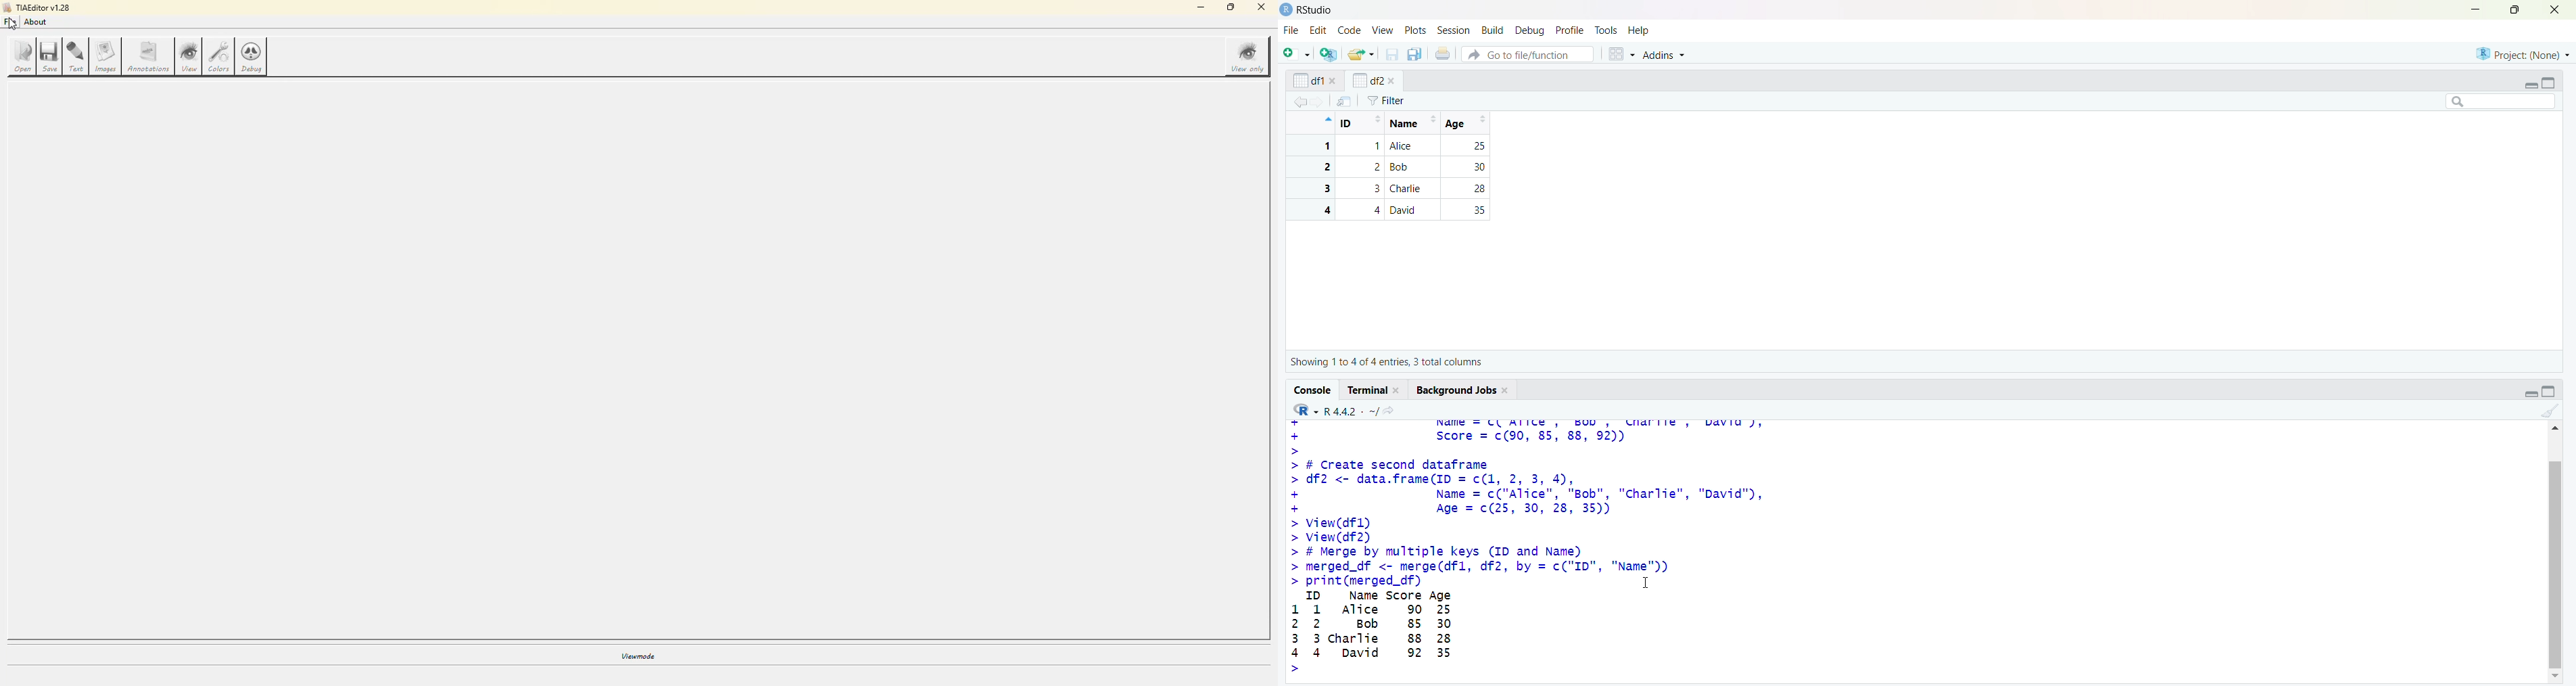 Image resolution: width=2576 pixels, height=700 pixels. Describe the element at coordinates (1463, 442) in the screenshot. I see `+ Score = c(20, 85, 88, 92))>` at that location.